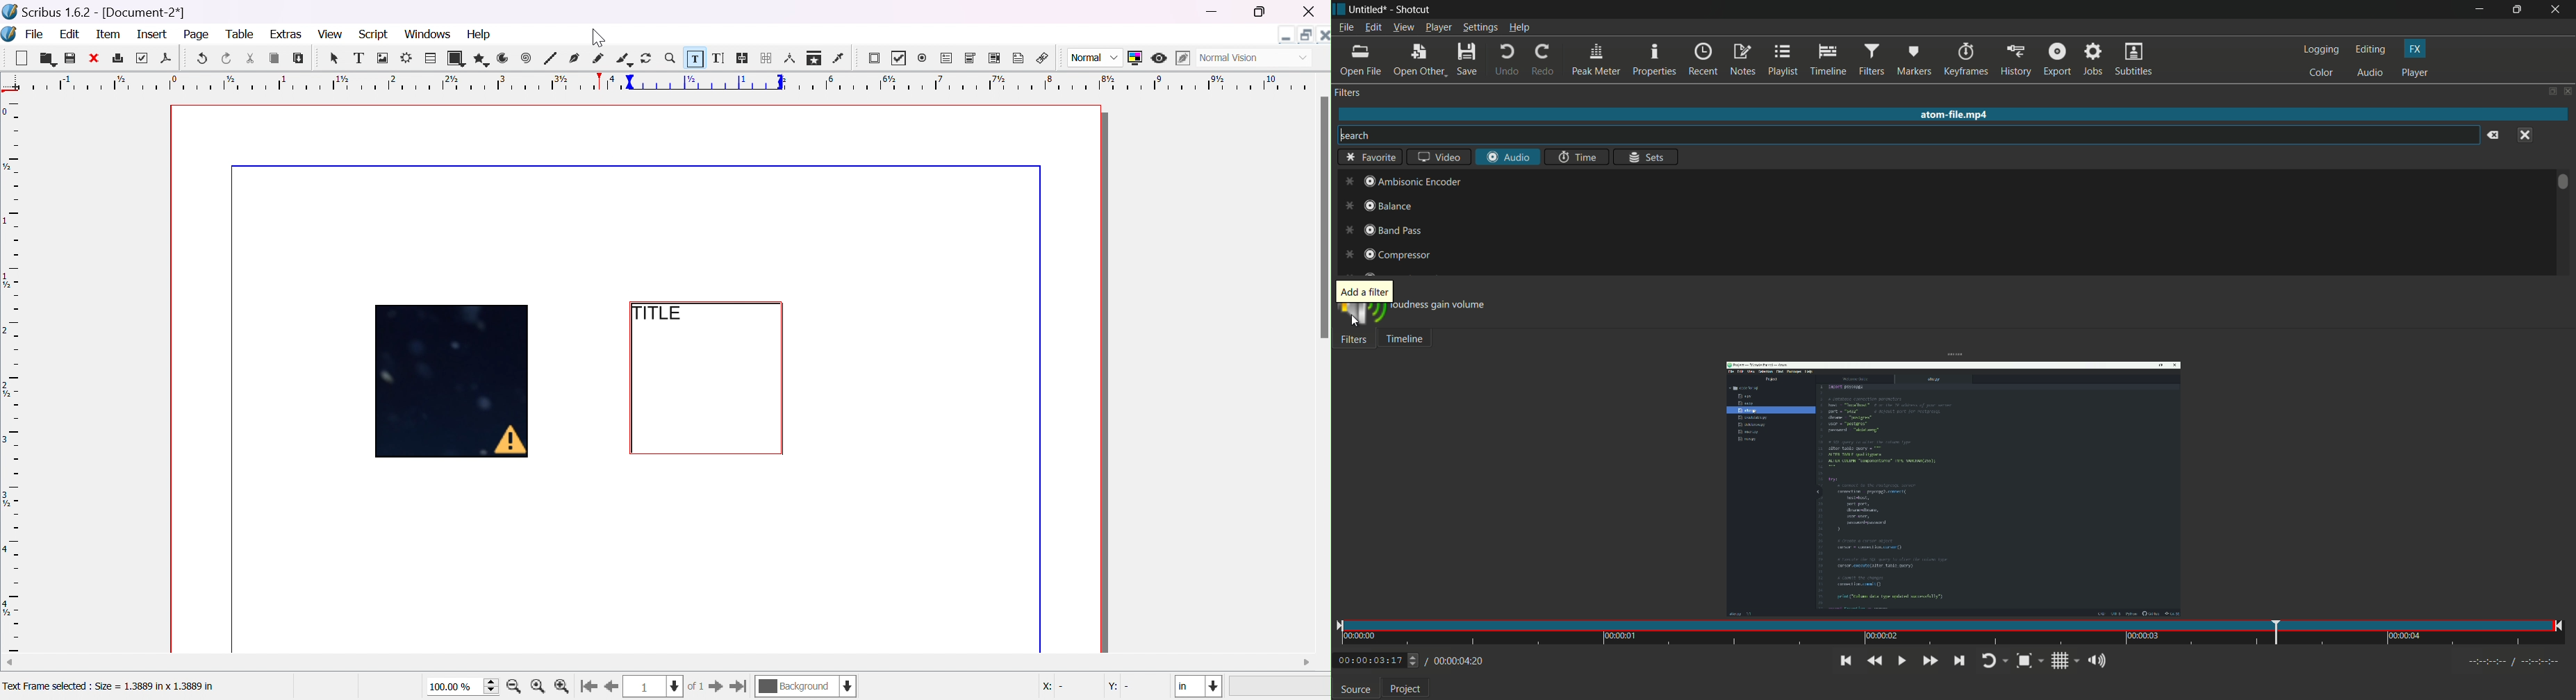  I want to click on X: -  Y: -, so click(1099, 687).